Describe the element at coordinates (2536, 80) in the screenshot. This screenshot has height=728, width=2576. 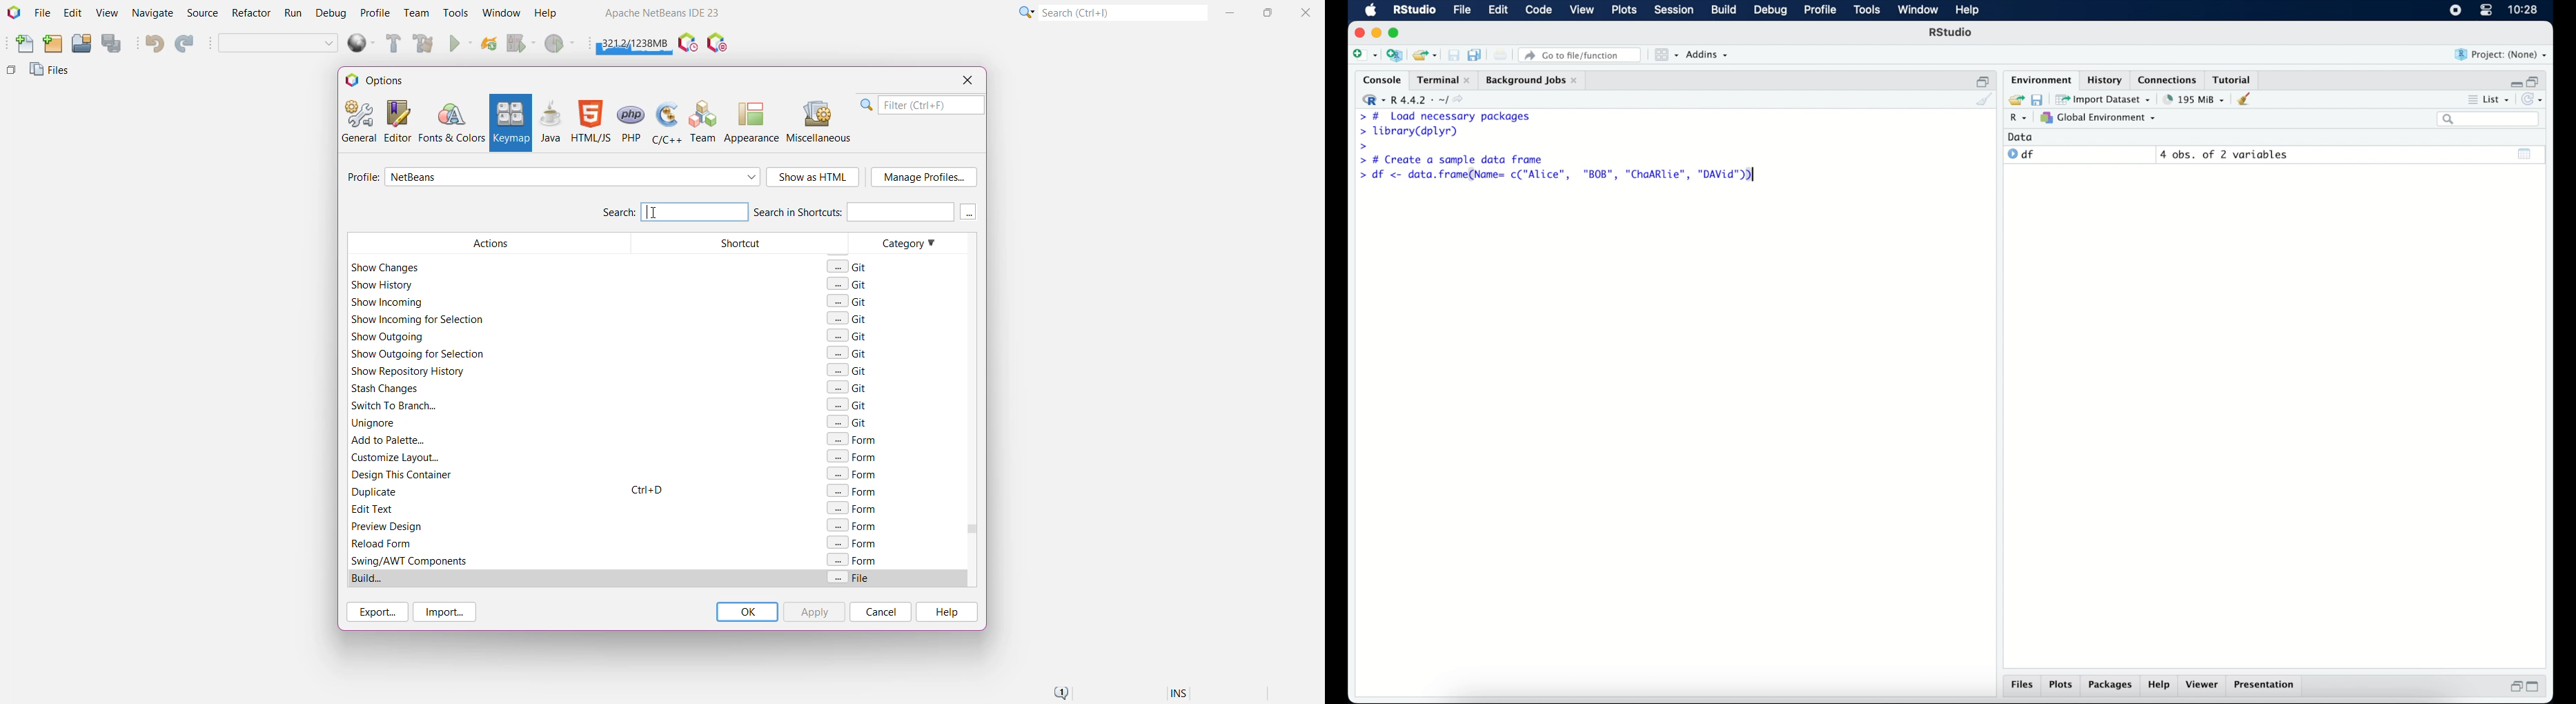
I see `restore down` at that location.